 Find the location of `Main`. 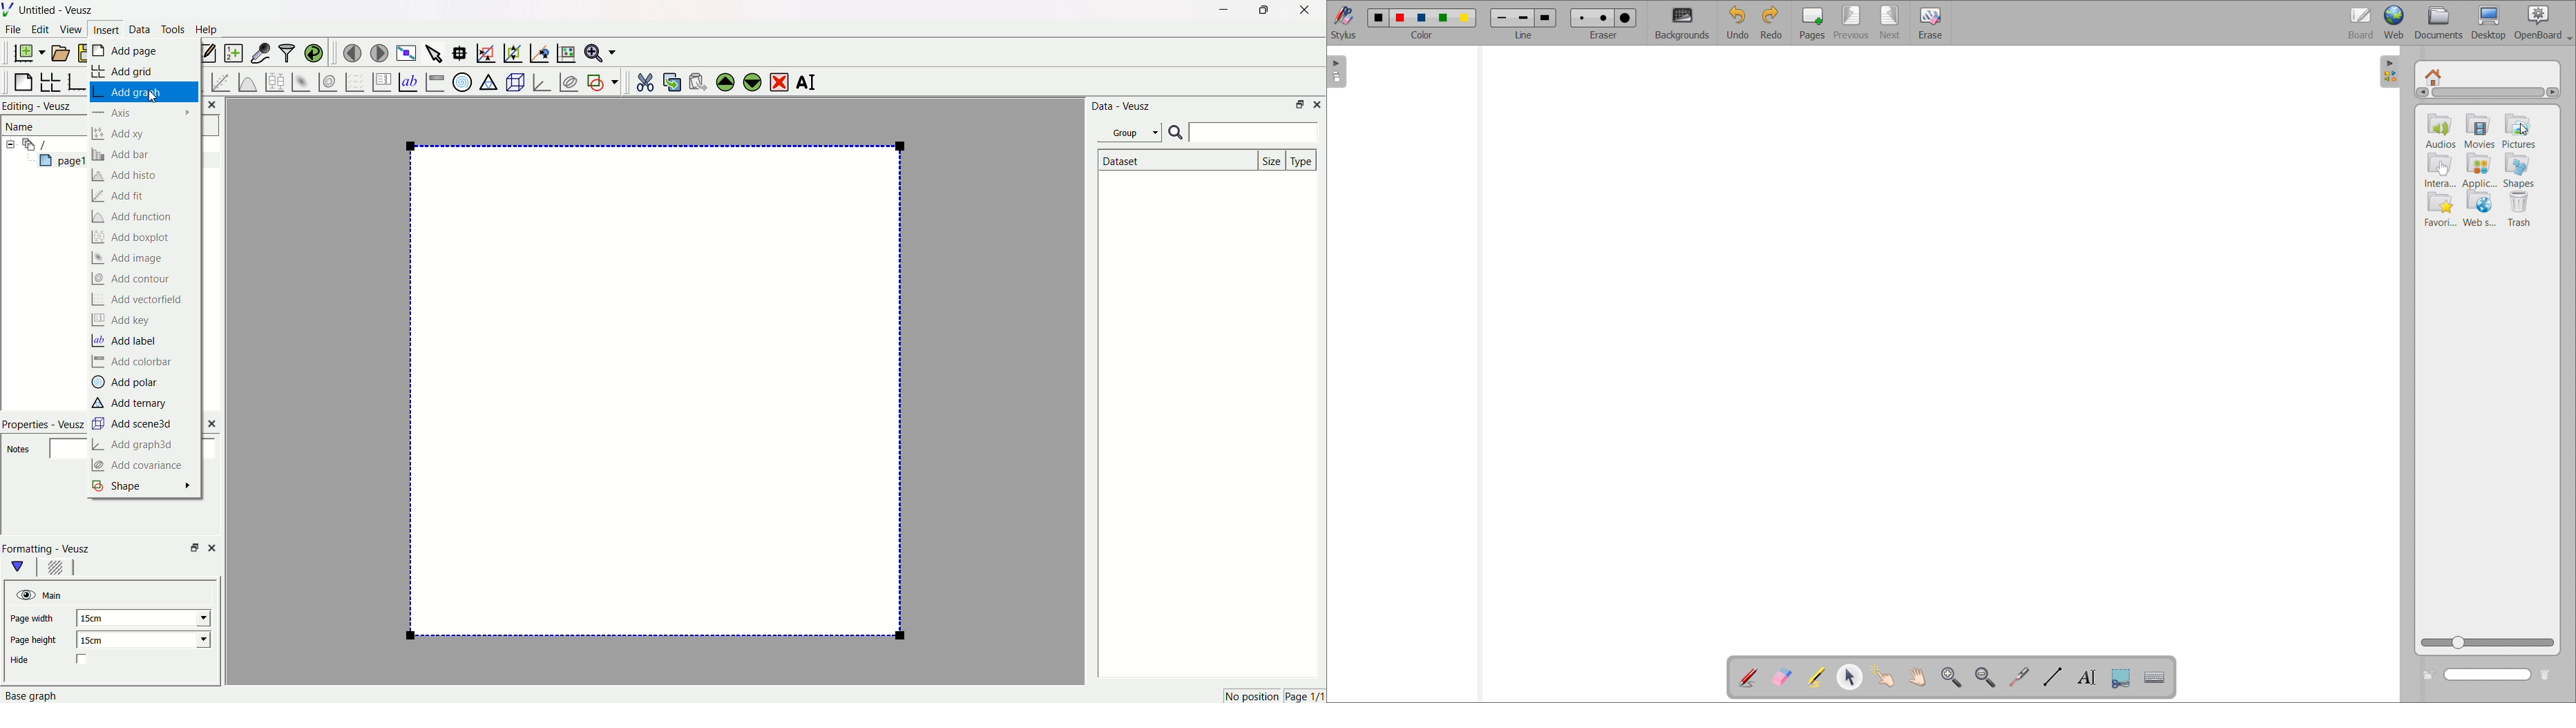

Main is located at coordinates (55, 595).